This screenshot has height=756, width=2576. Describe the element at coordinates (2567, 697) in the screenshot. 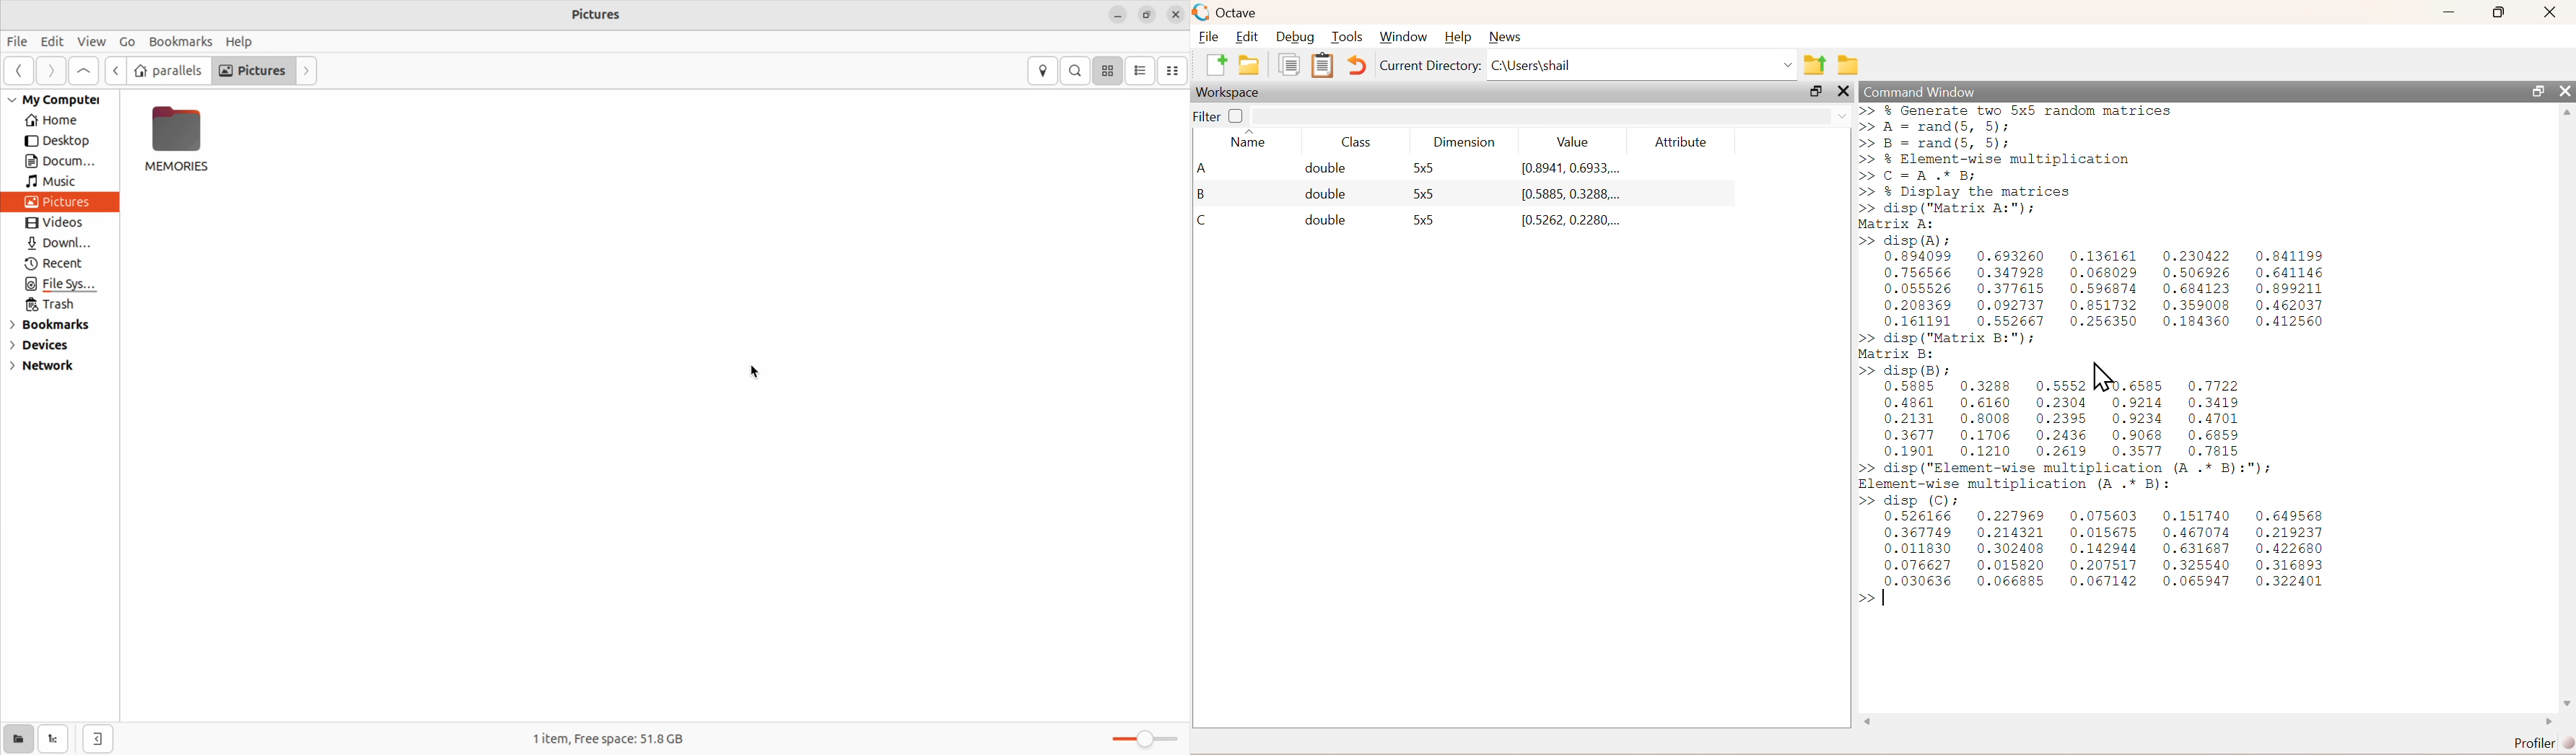

I see `Down` at that location.